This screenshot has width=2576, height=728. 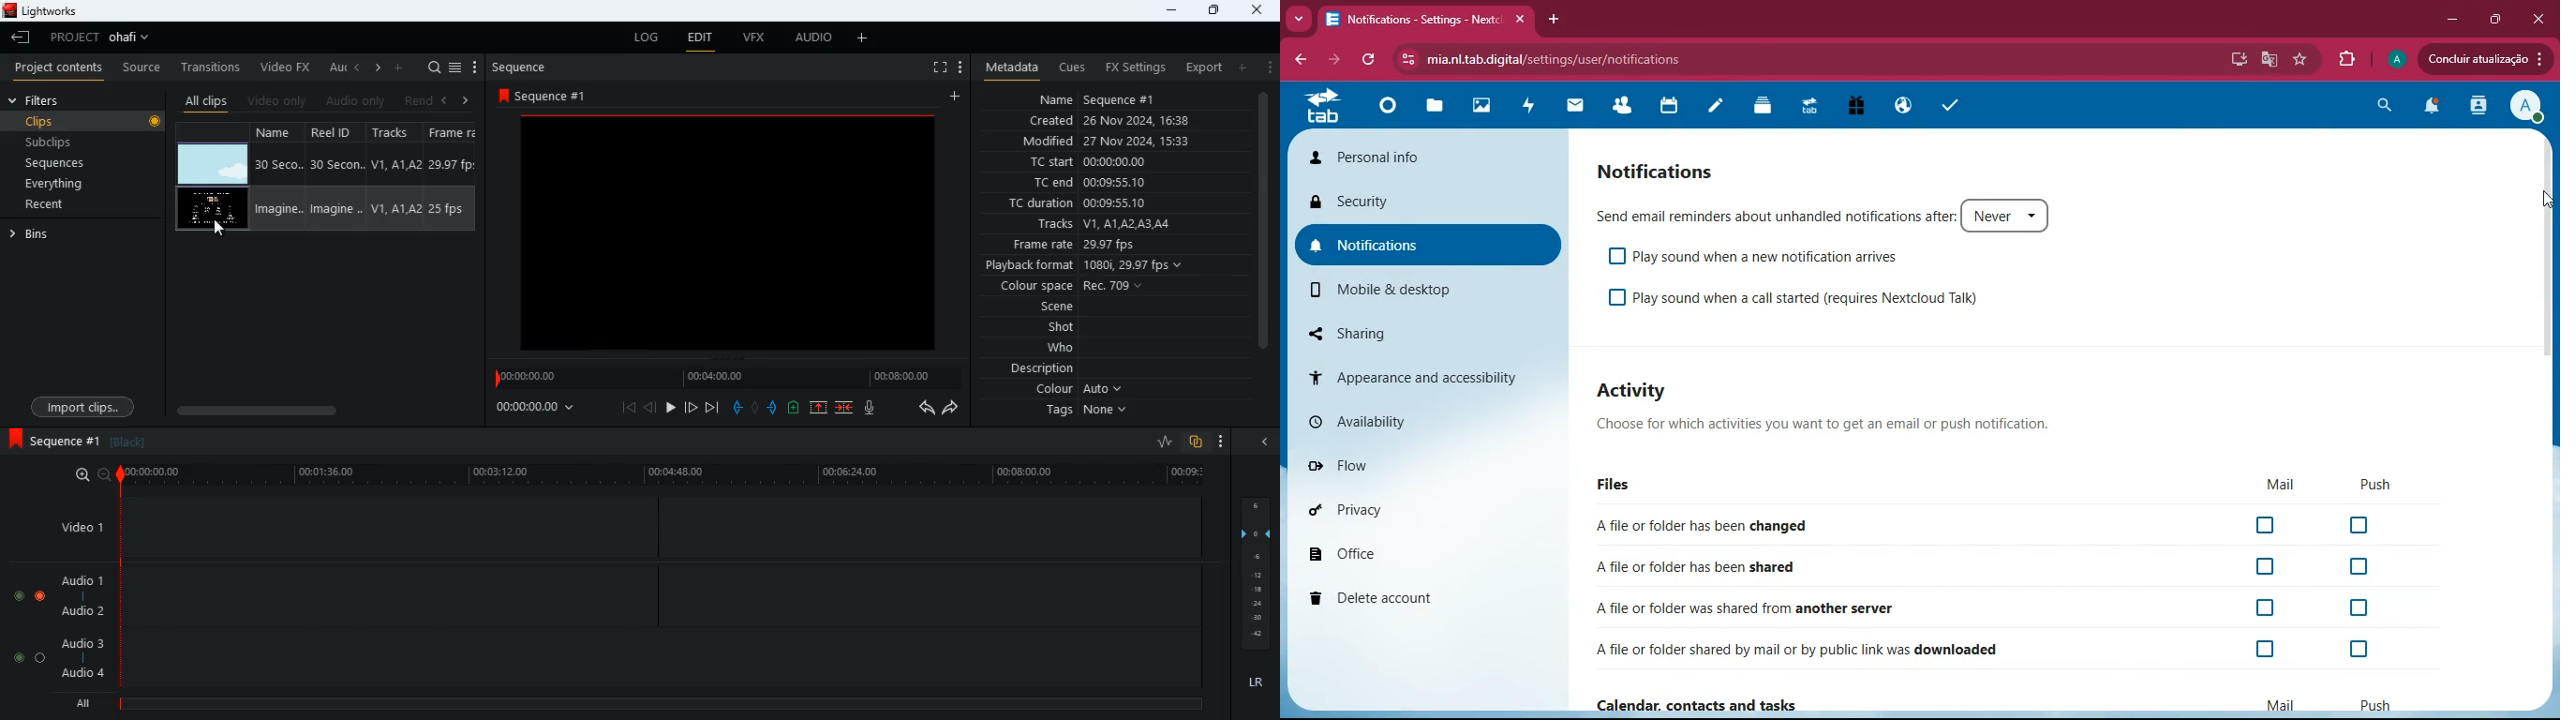 What do you see at coordinates (1785, 525) in the screenshot?
I see `A file or folder has been changed` at bounding box center [1785, 525].